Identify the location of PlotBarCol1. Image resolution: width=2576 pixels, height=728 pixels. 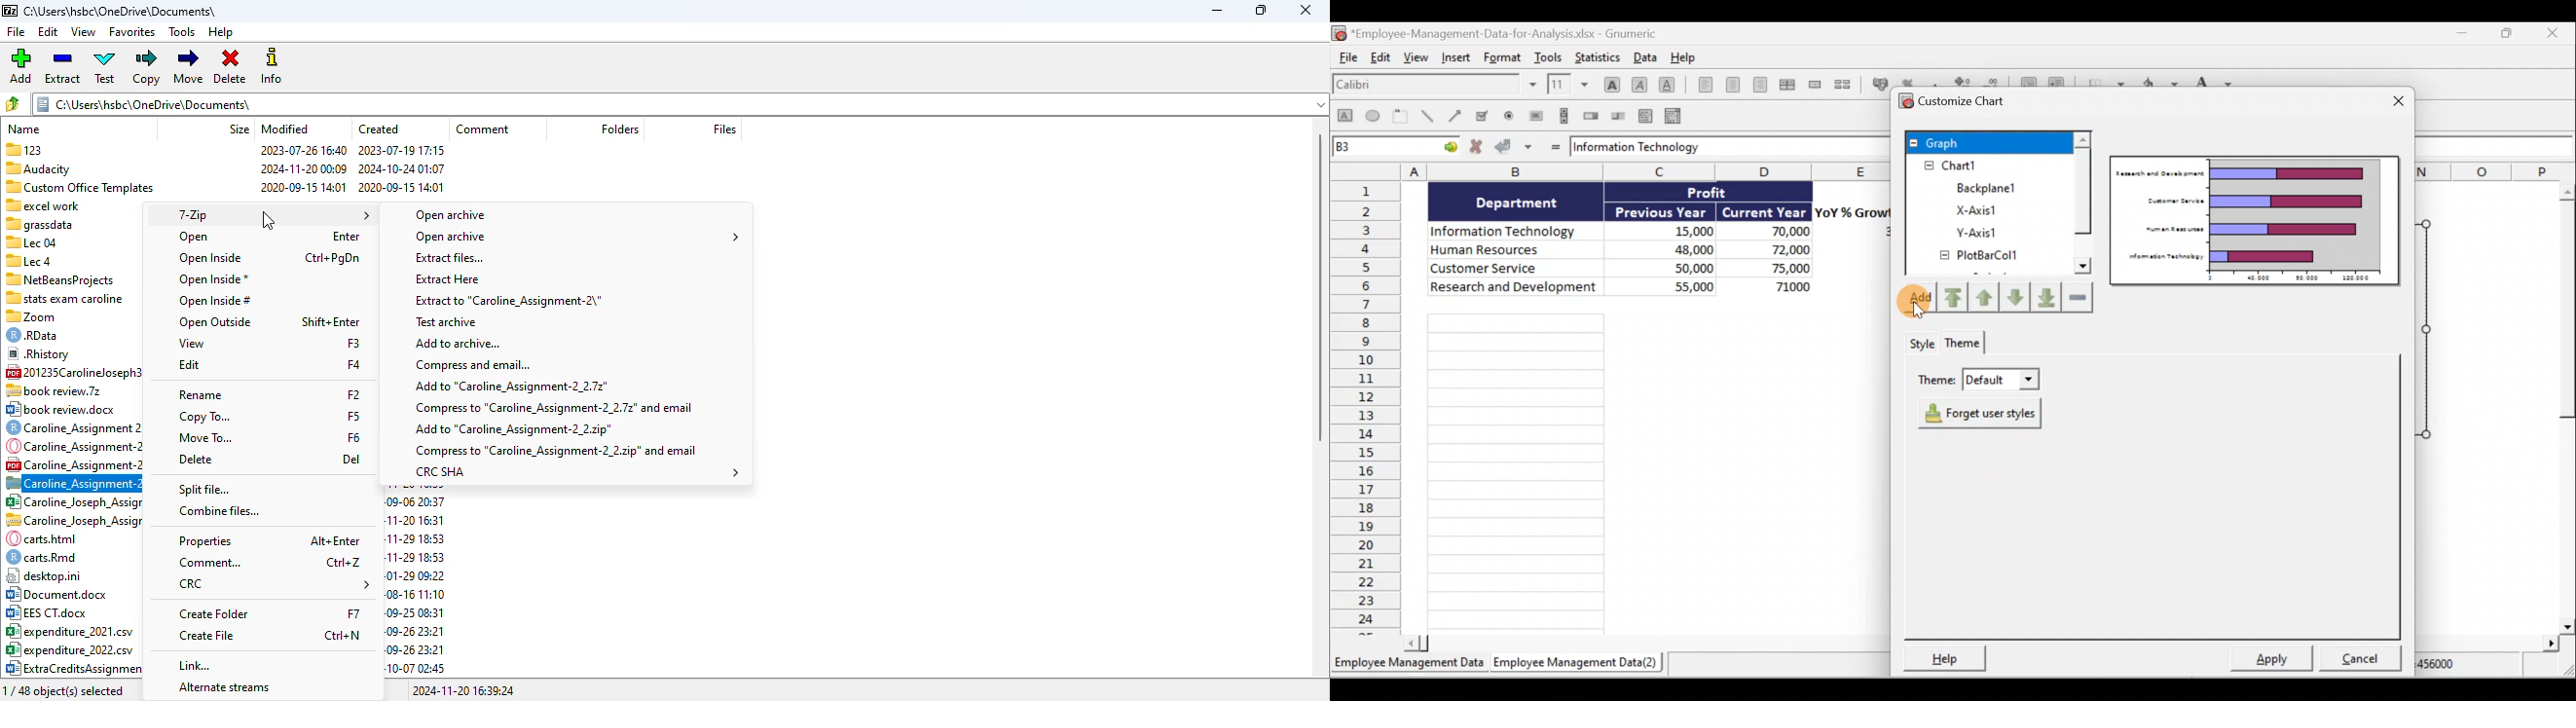
(1987, 257).